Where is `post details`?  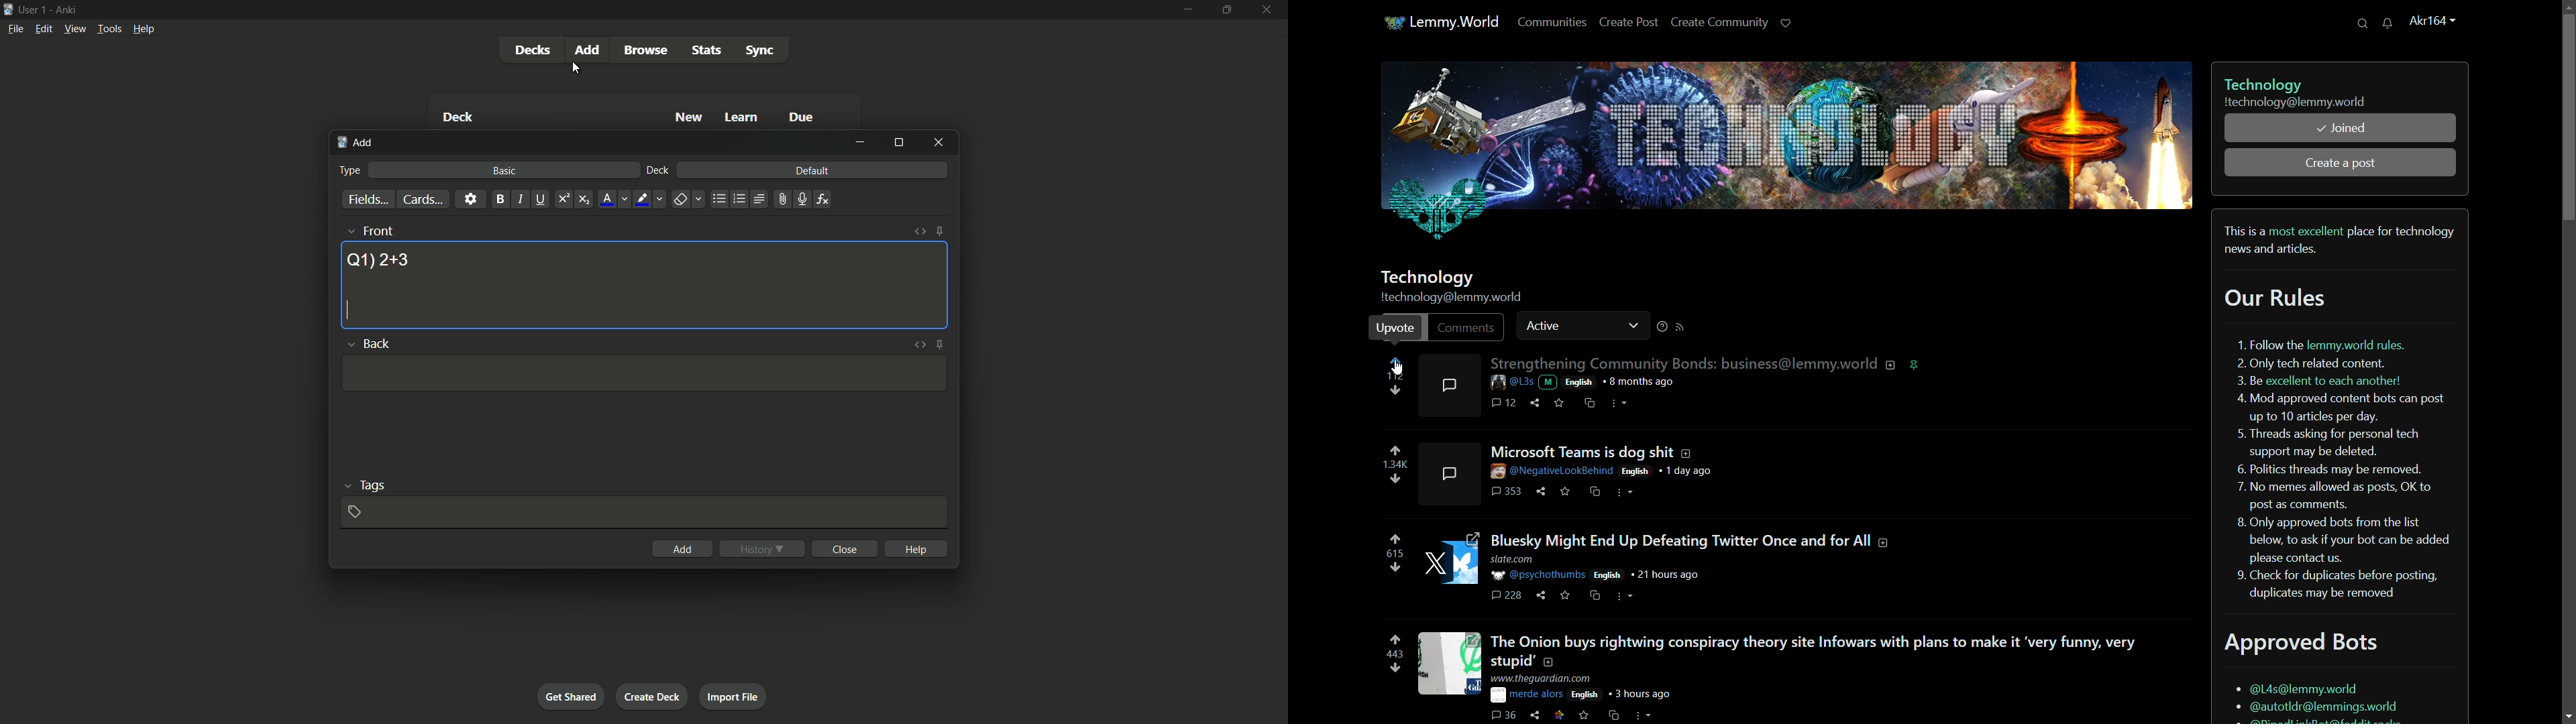 post details is located at coordinates (1603, 568).